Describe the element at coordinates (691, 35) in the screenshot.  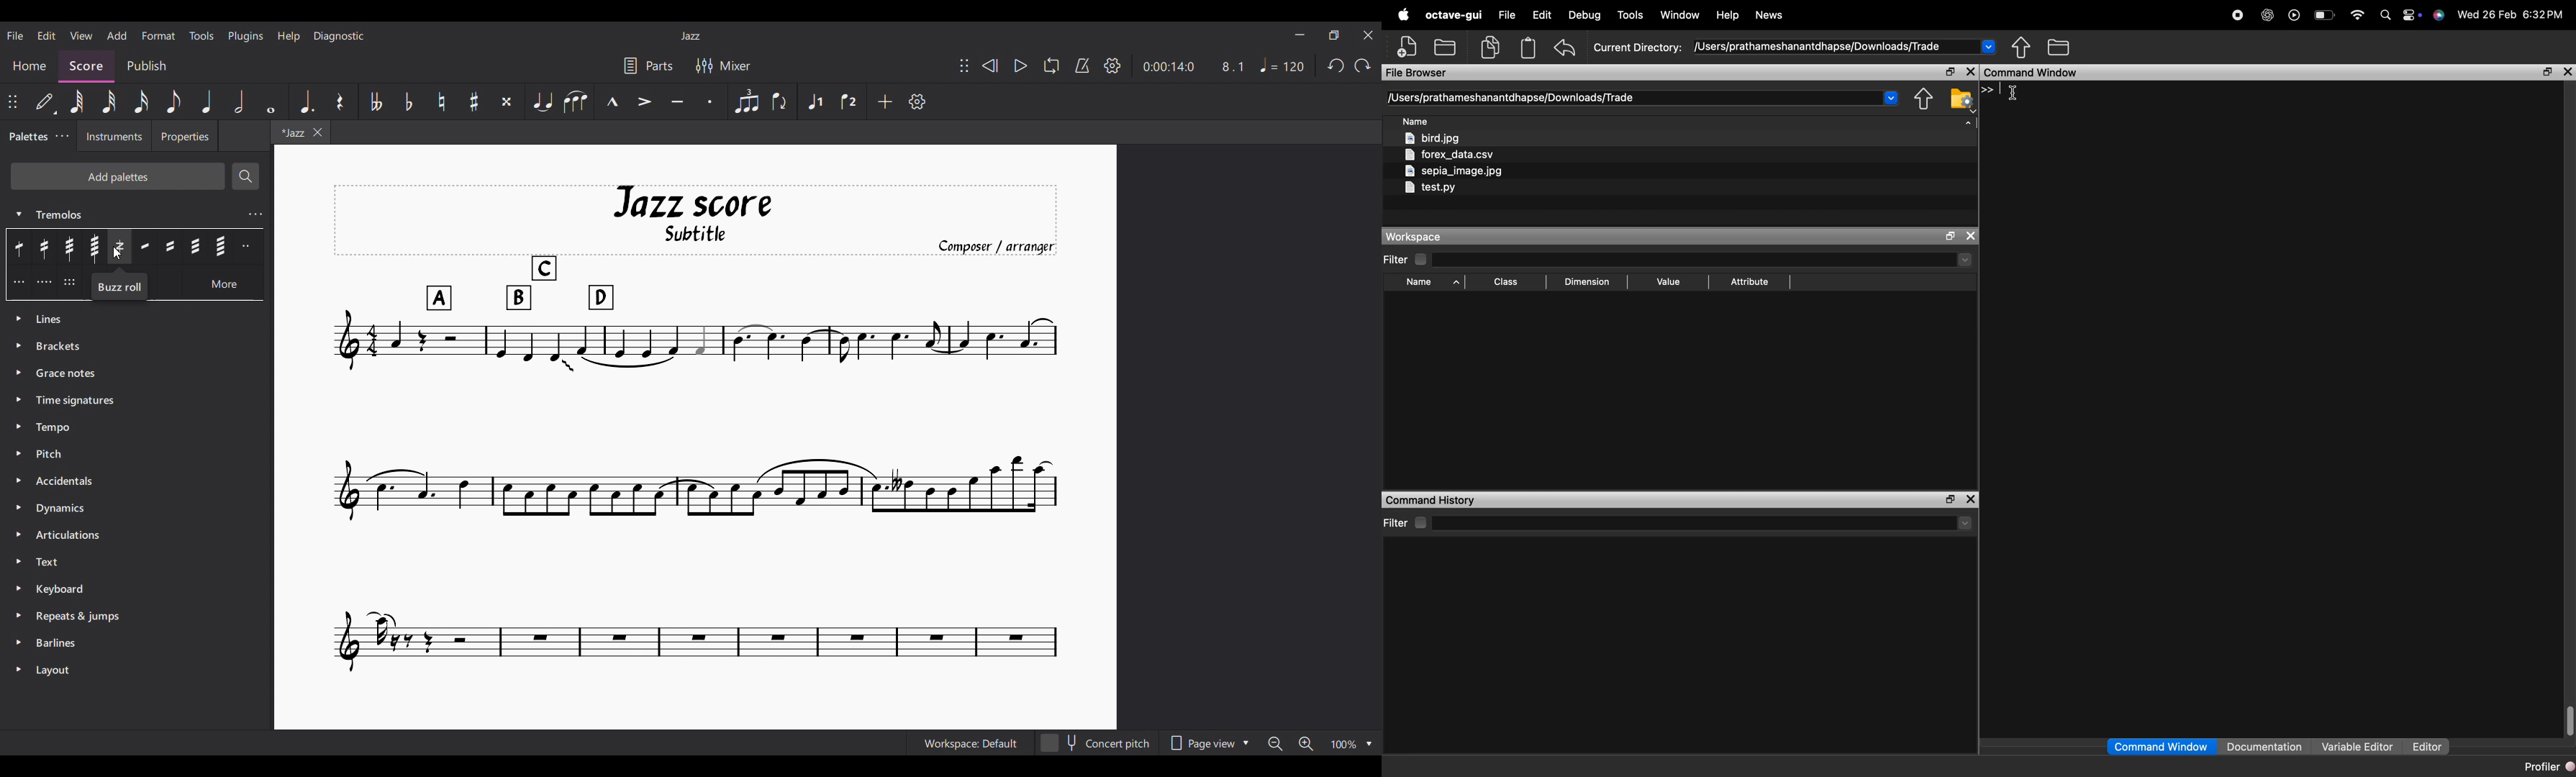
I see `Jazz` at that location.